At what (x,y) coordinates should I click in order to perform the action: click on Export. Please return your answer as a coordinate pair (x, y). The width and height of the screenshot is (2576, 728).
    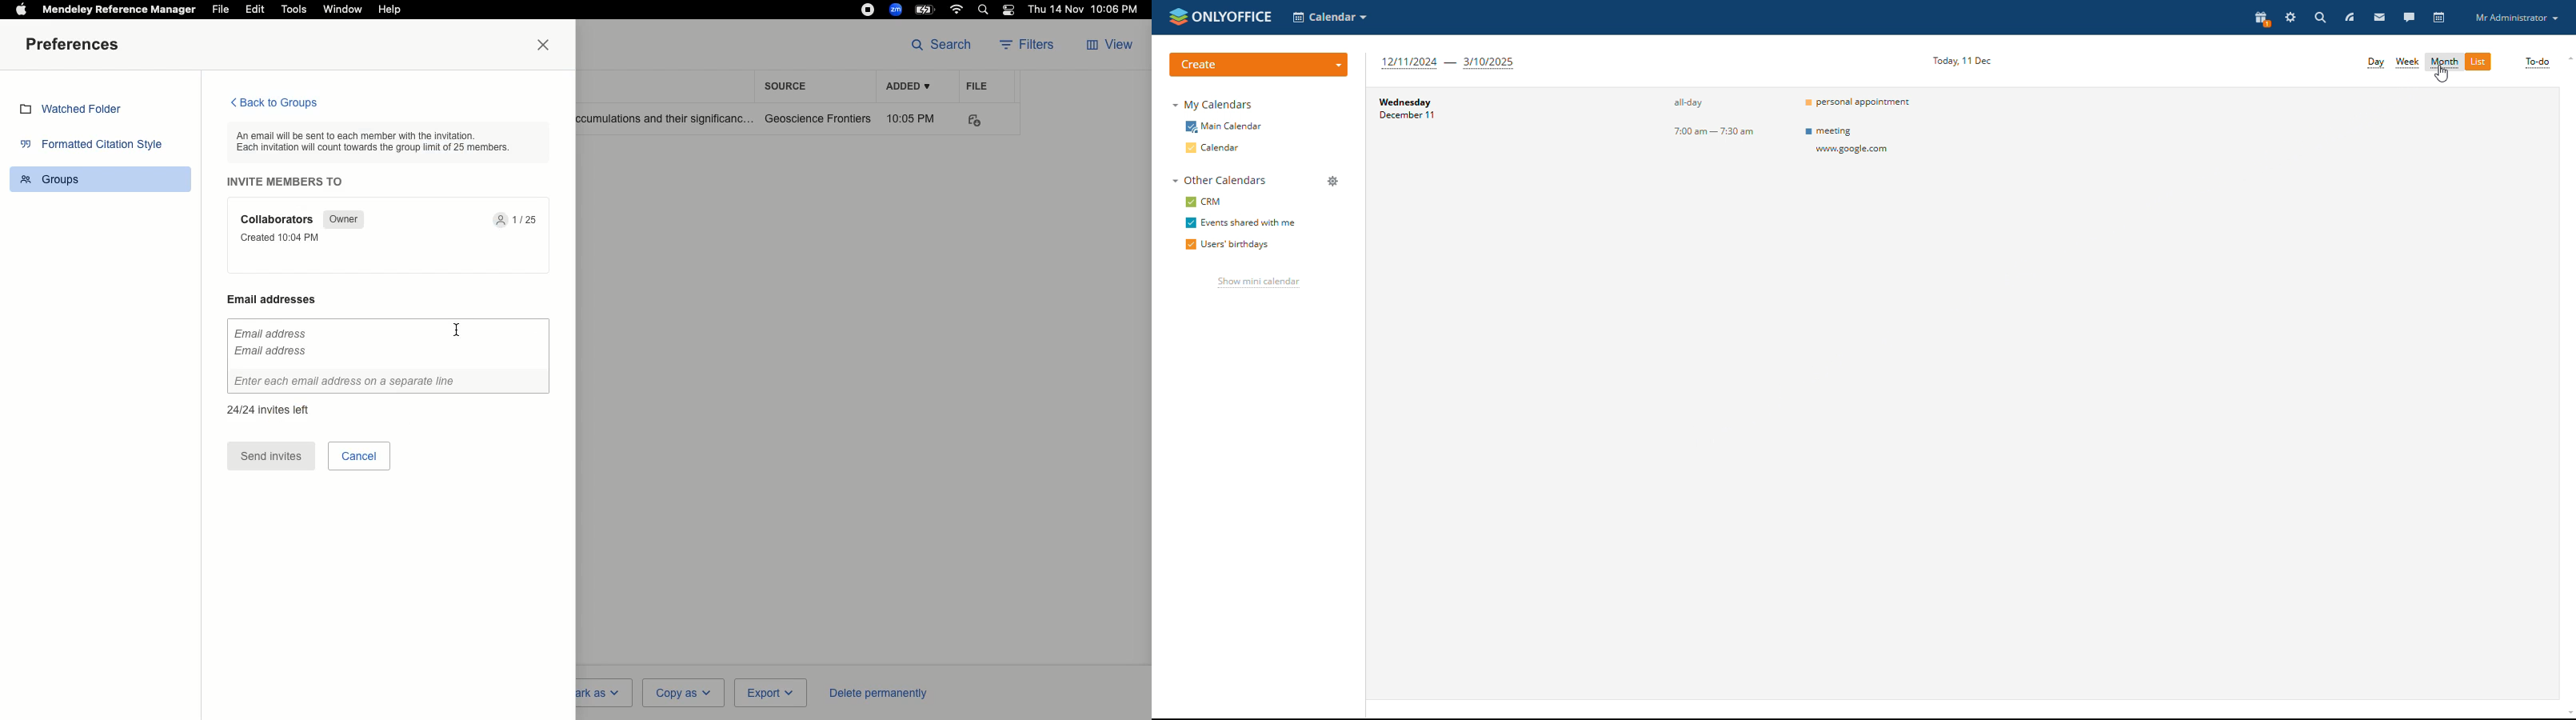
    Looking at the image, I should click on (769, 694).